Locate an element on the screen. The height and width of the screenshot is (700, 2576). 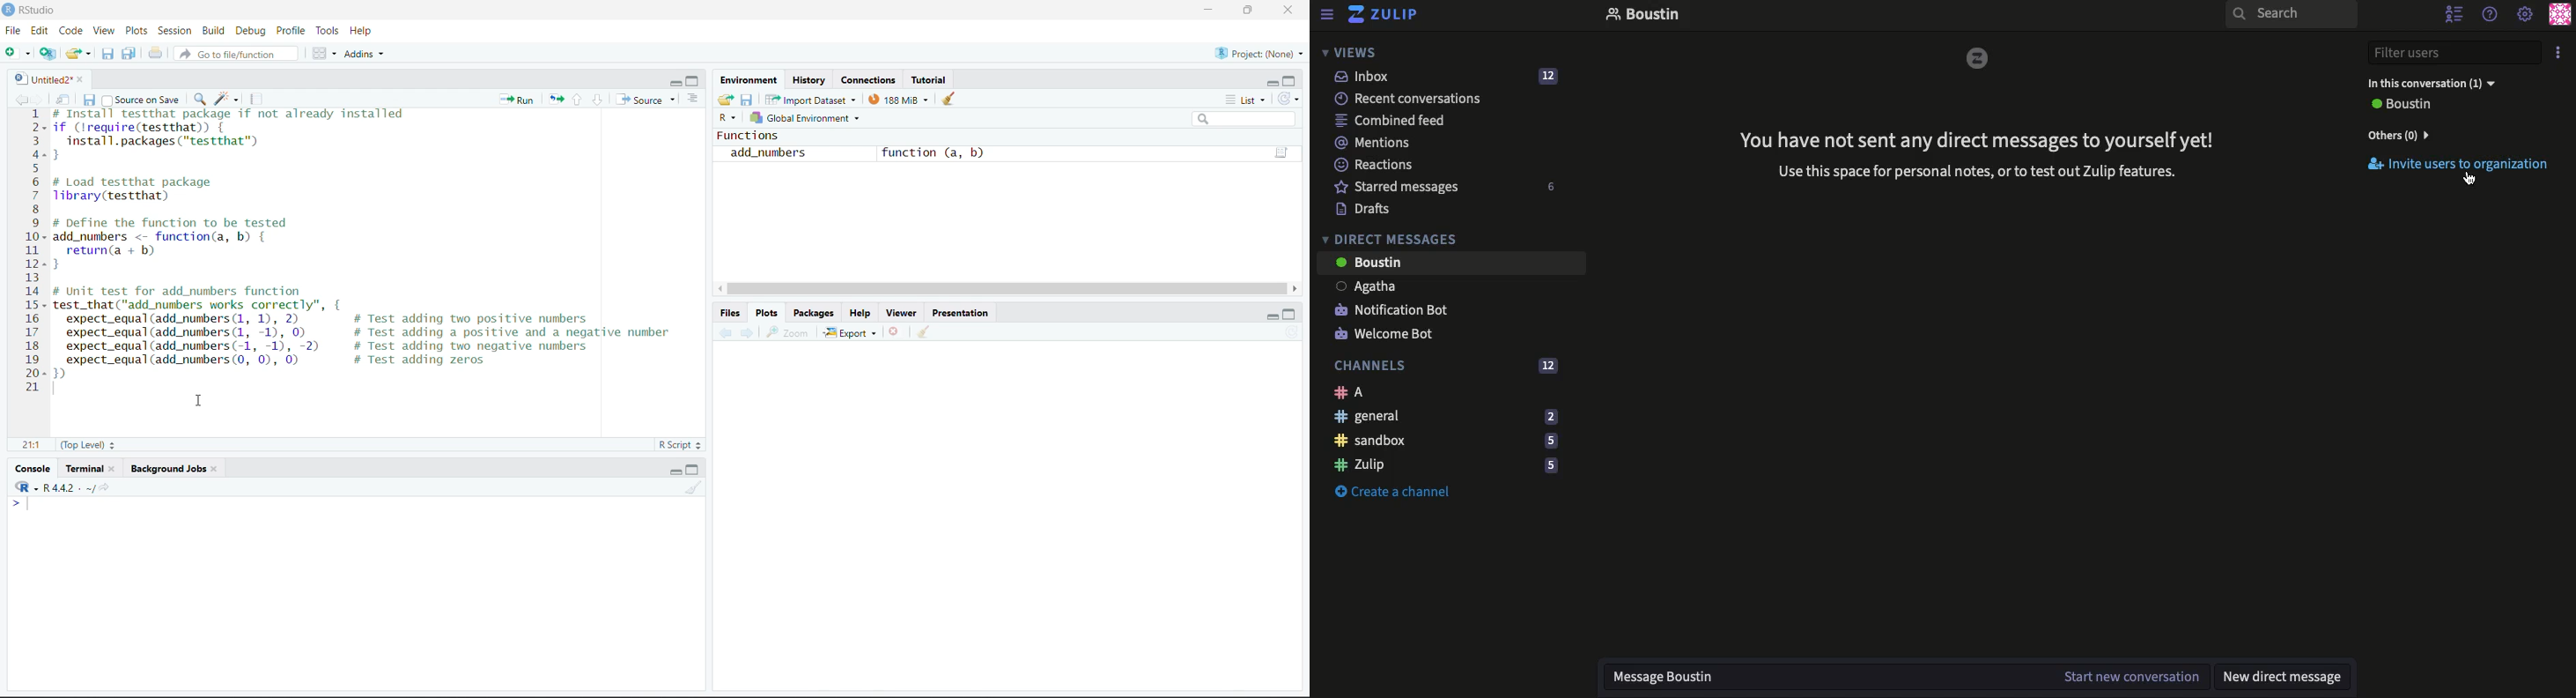
zoom is located at coordinates (790, 331).